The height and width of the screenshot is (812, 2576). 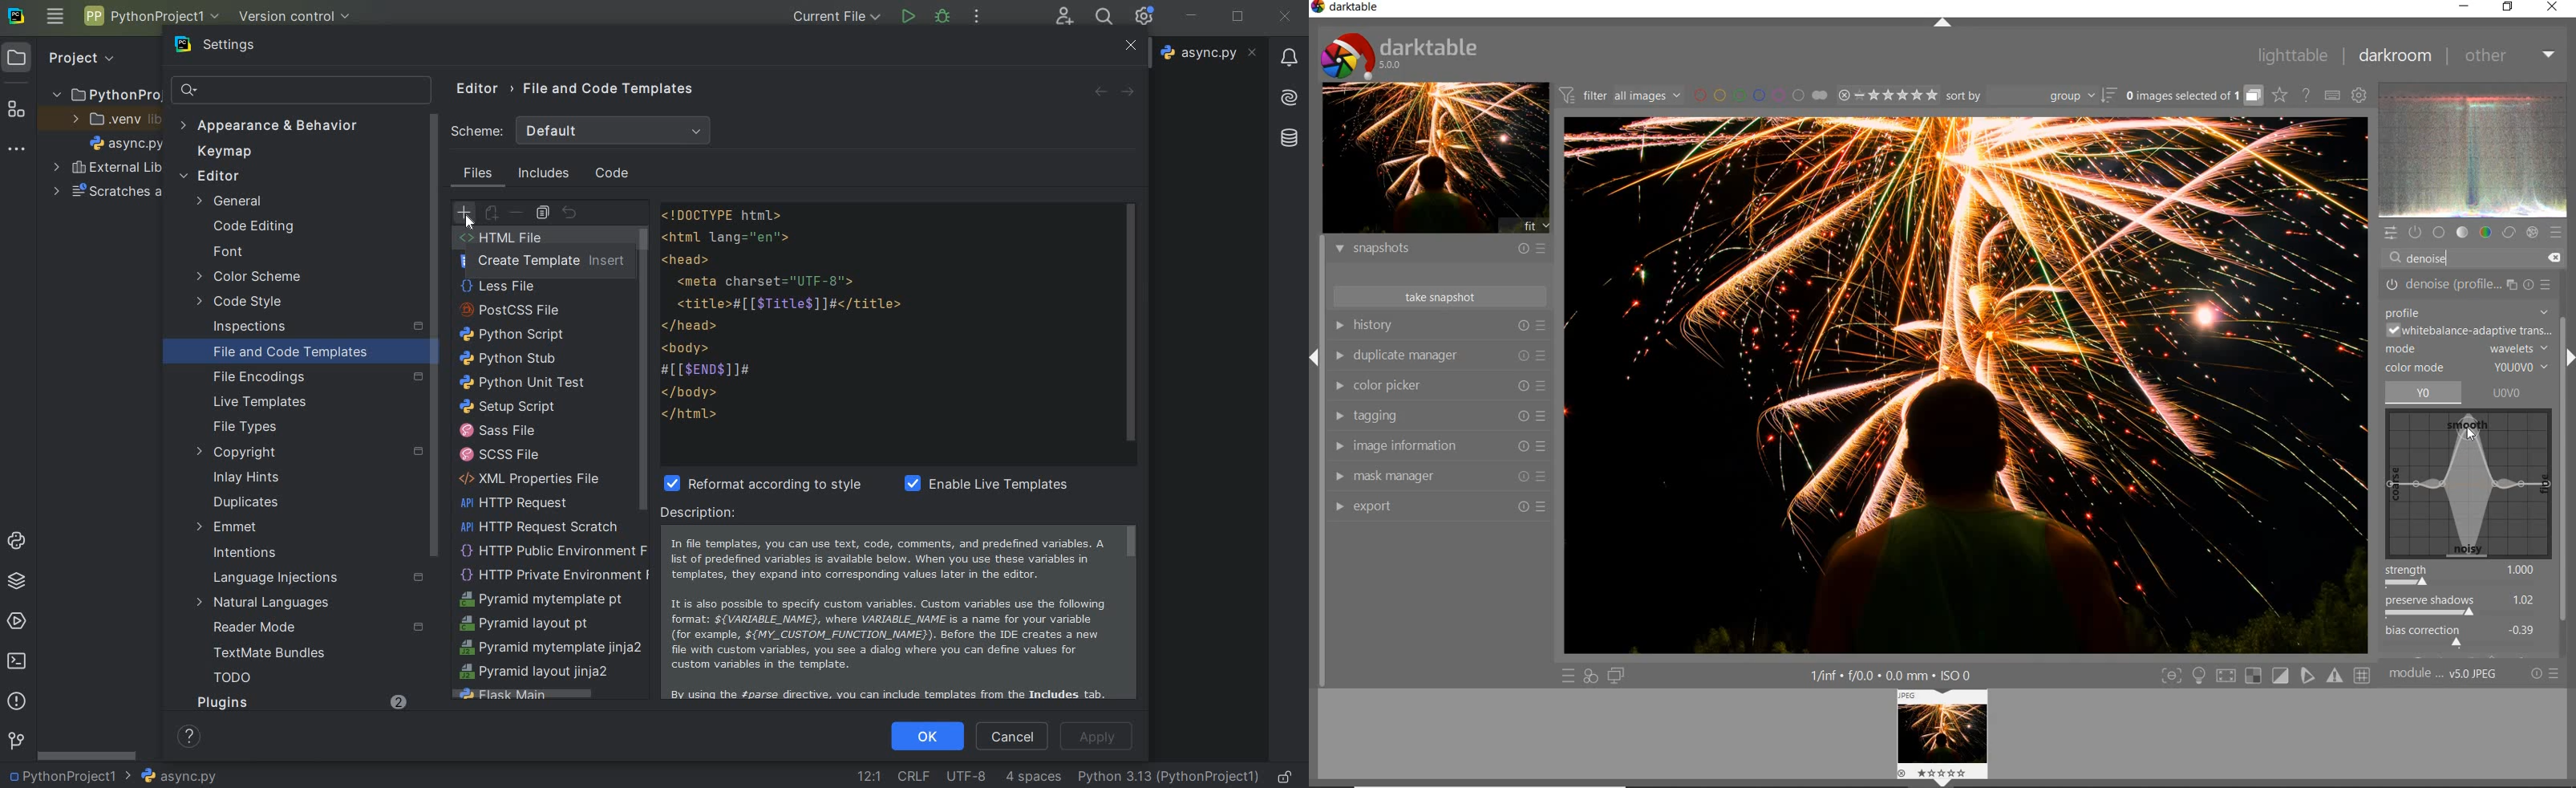 What do you see at coordinates (2532, 233) in the screenshot?
I see `effect` at bounding box center [2532, 233].